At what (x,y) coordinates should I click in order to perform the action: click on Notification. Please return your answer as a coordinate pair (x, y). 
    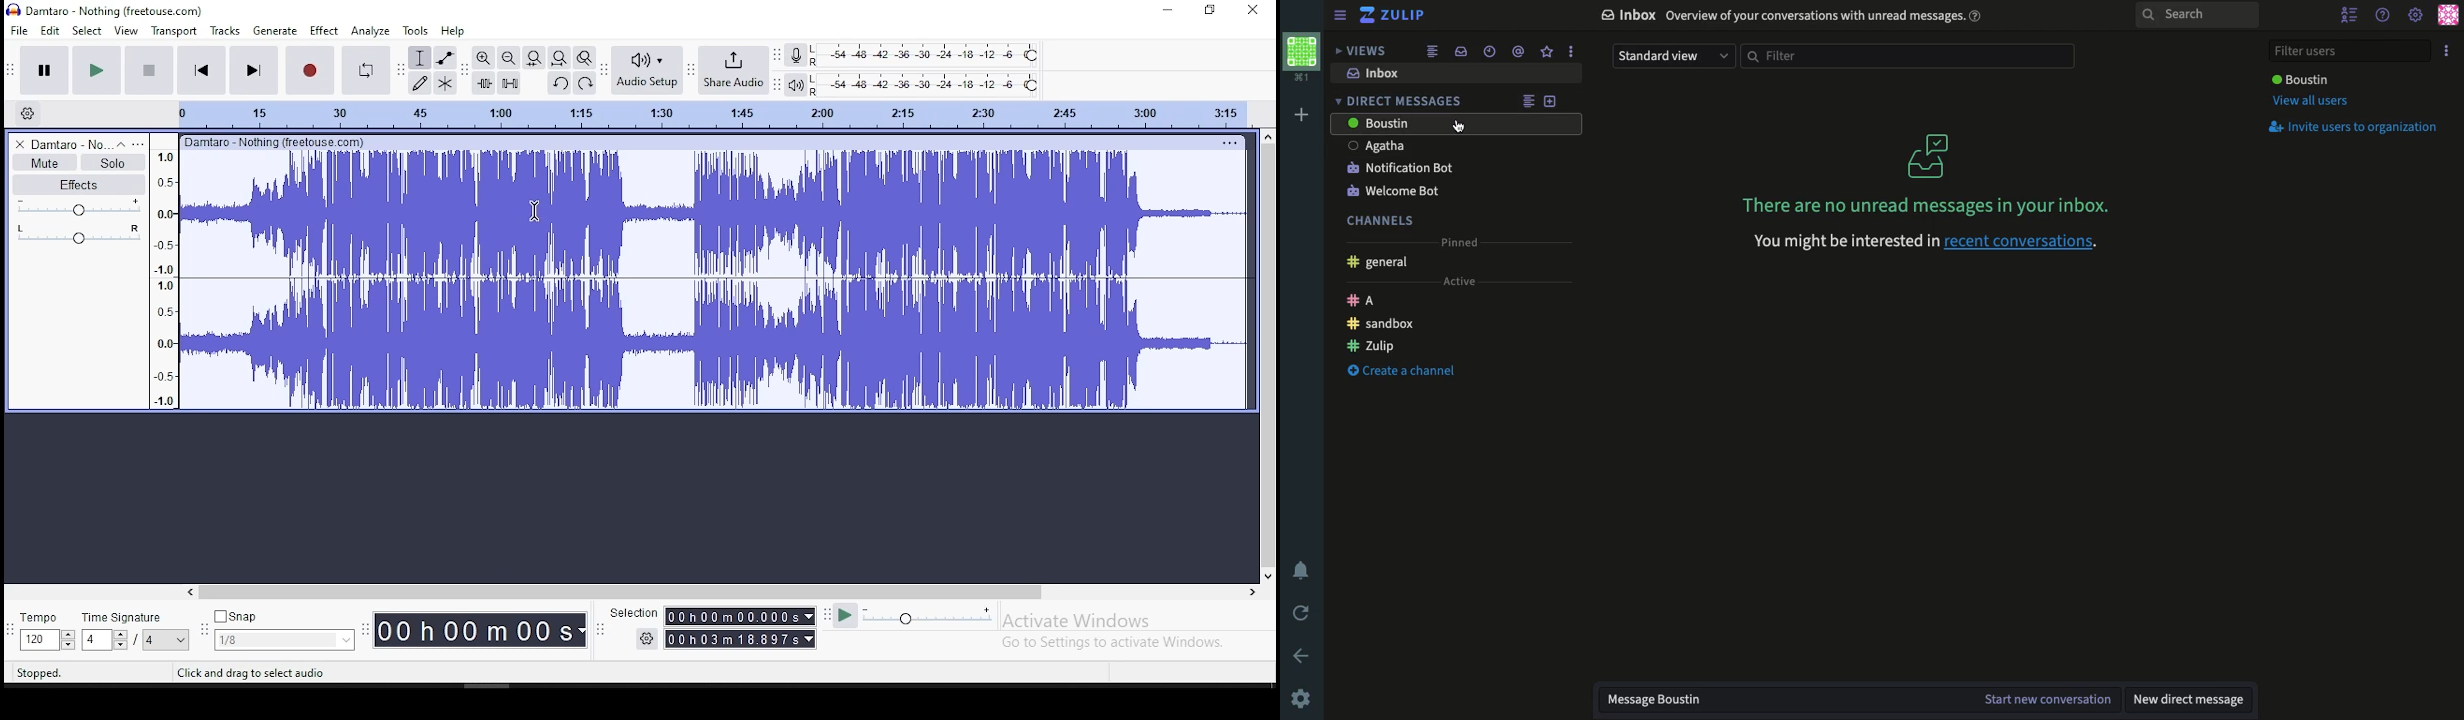
    Looking at the image, I should click on (1301, 571).